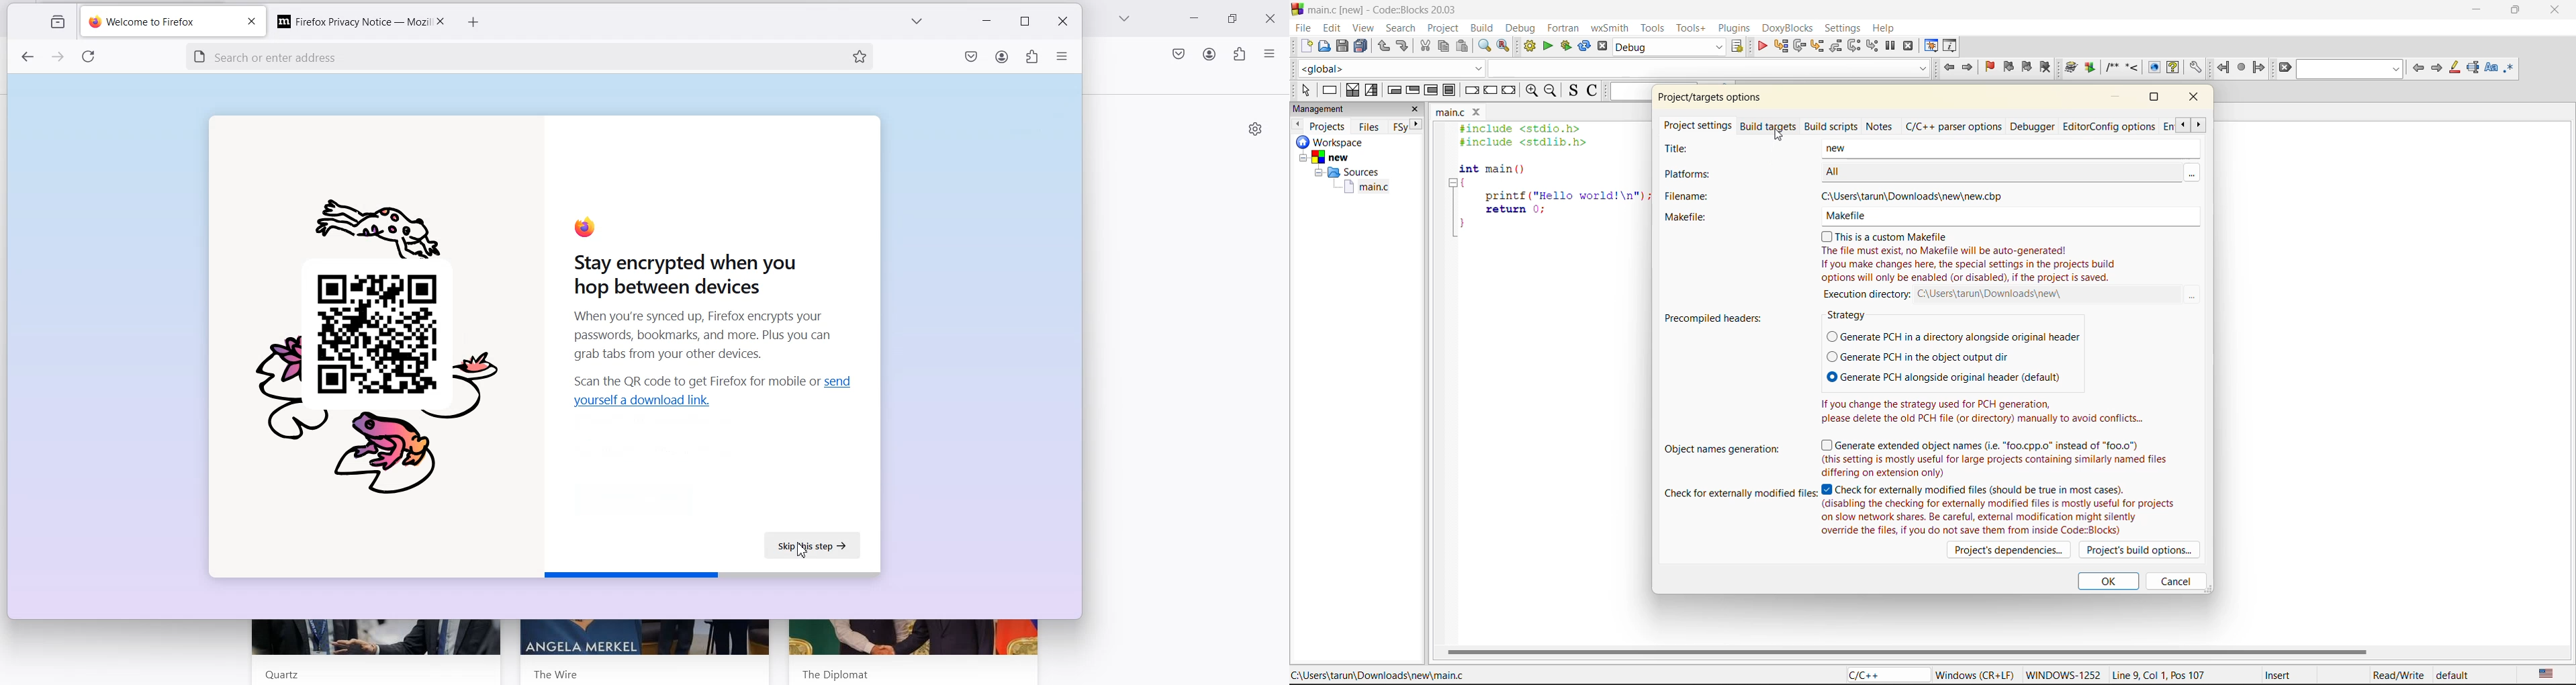 The image size is (2576, 700). I want to click on check for externally modified files, so click(1738, 495).